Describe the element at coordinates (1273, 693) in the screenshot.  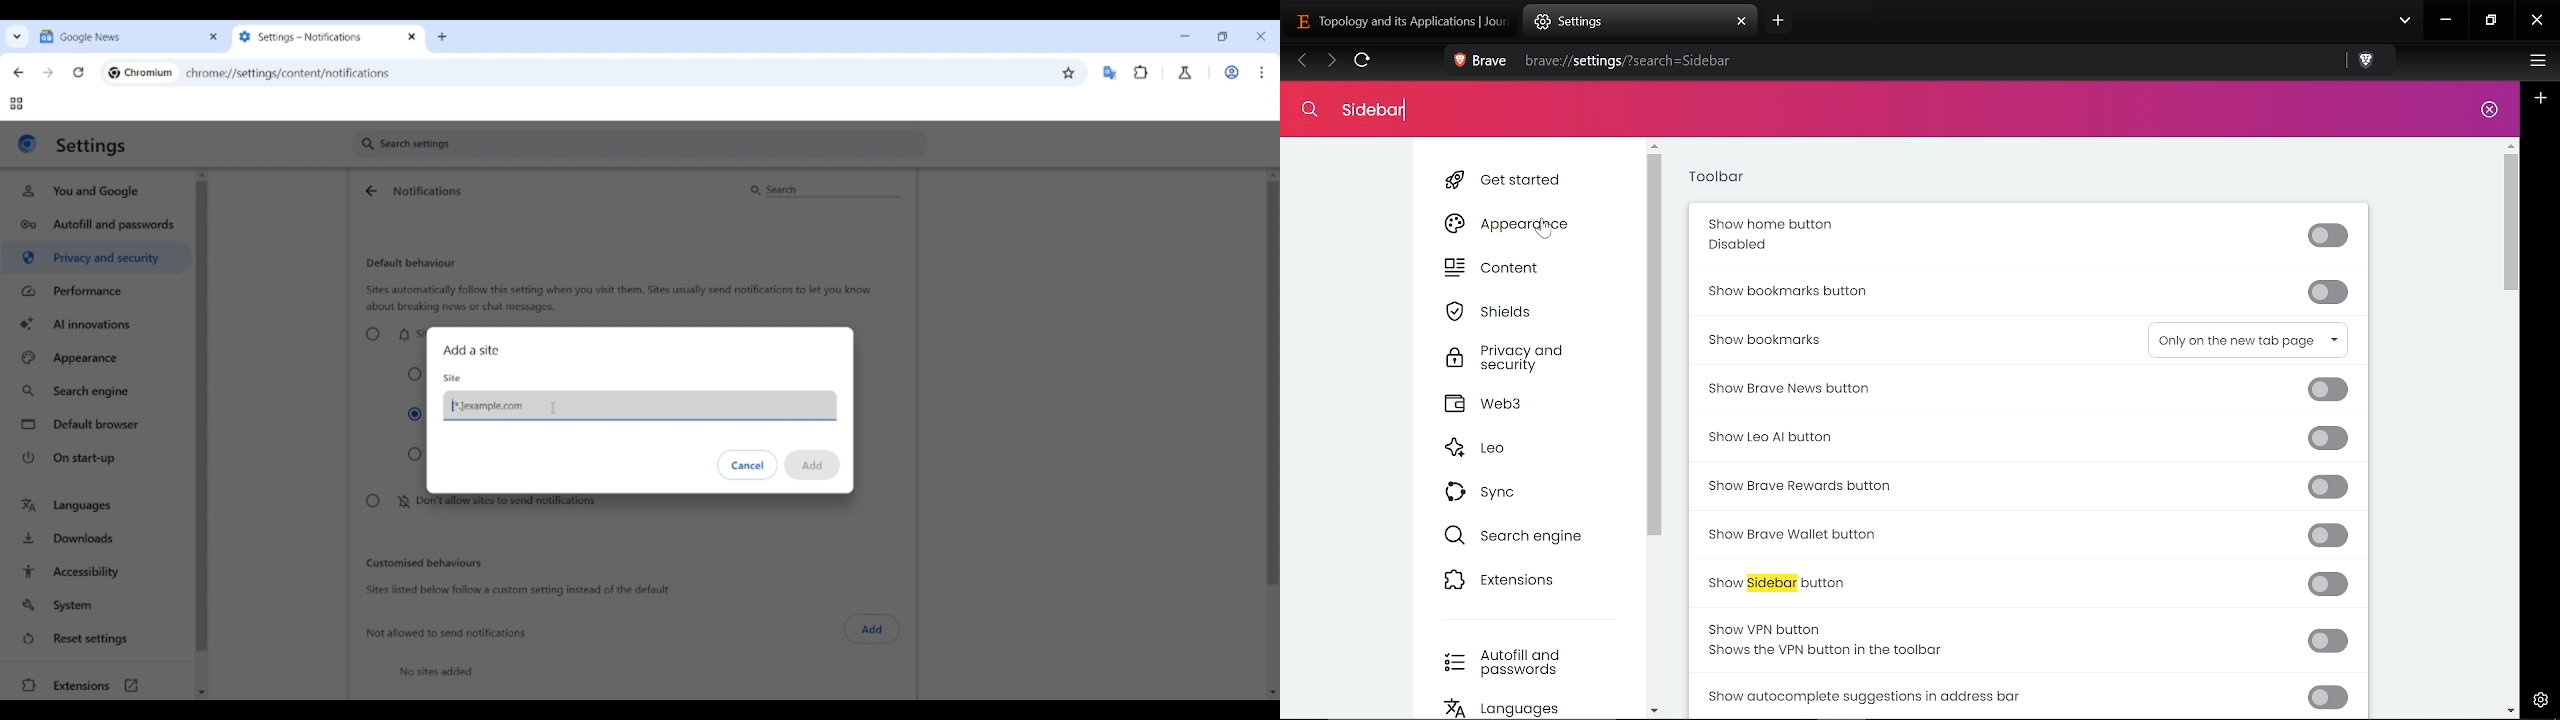
I see `Quick slide to bottom` at that location.